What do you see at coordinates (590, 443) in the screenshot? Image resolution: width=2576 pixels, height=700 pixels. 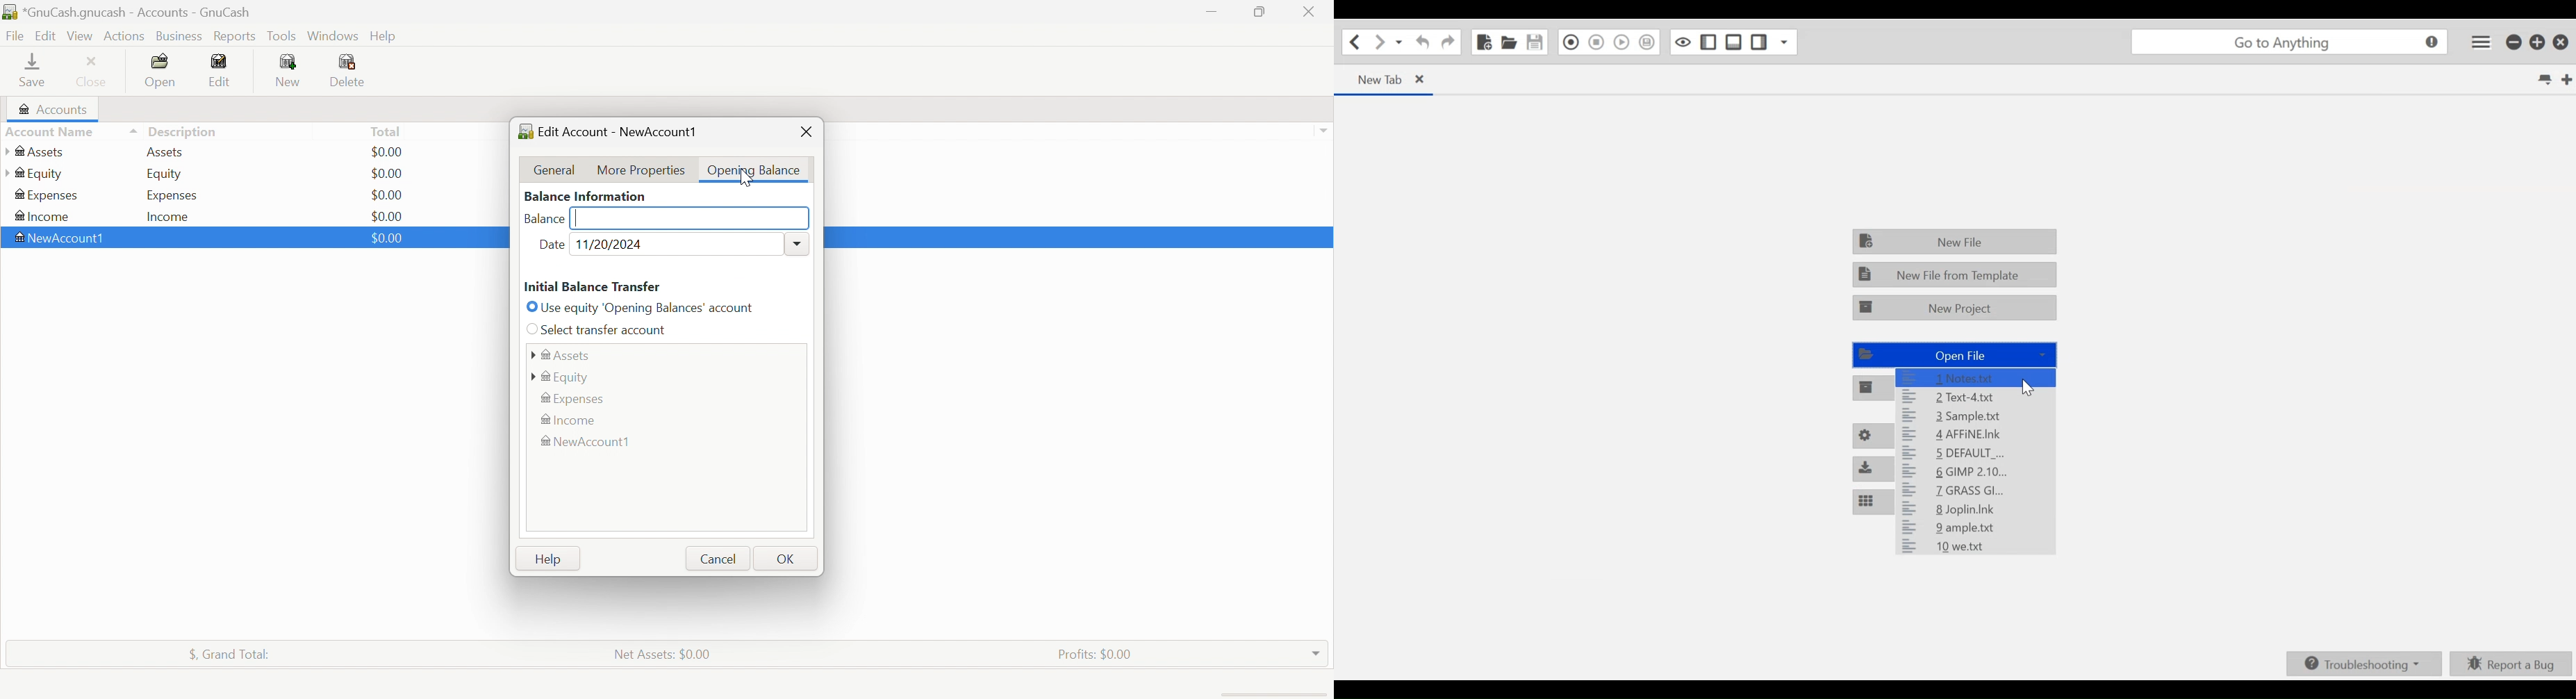 I see `NewAccount1` at bounding box center [590, 443].